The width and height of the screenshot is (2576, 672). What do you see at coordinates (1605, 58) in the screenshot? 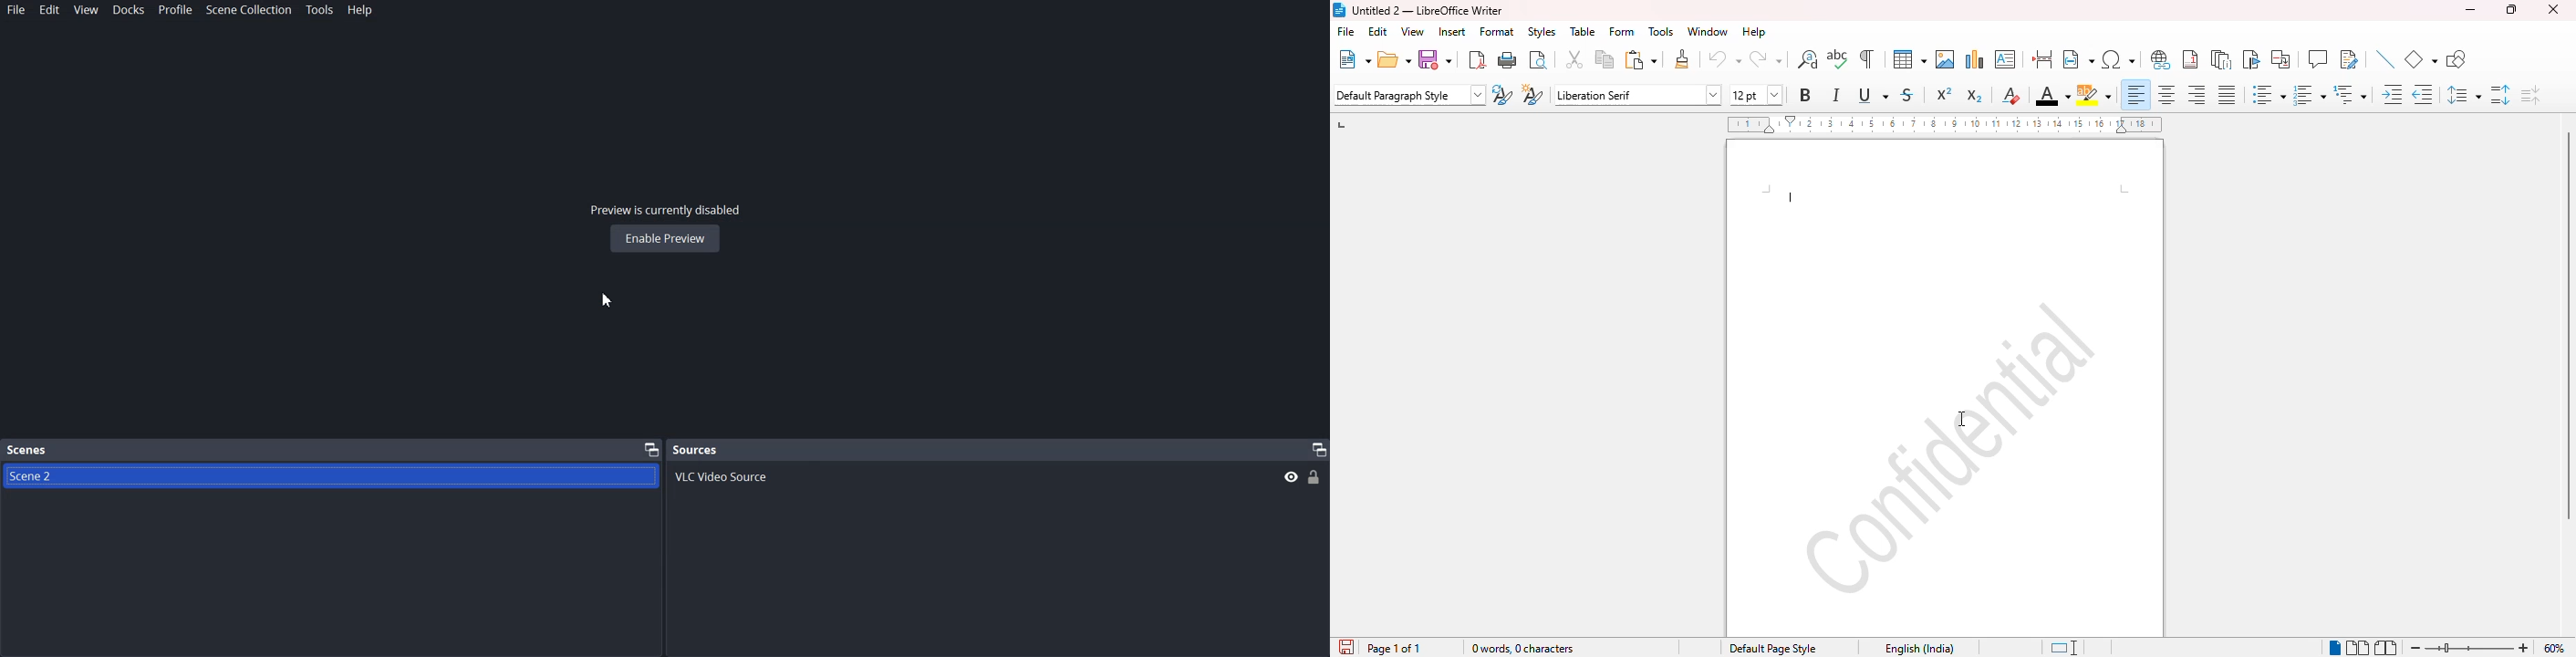
I see `copy` at bounding box center [1605, 58].